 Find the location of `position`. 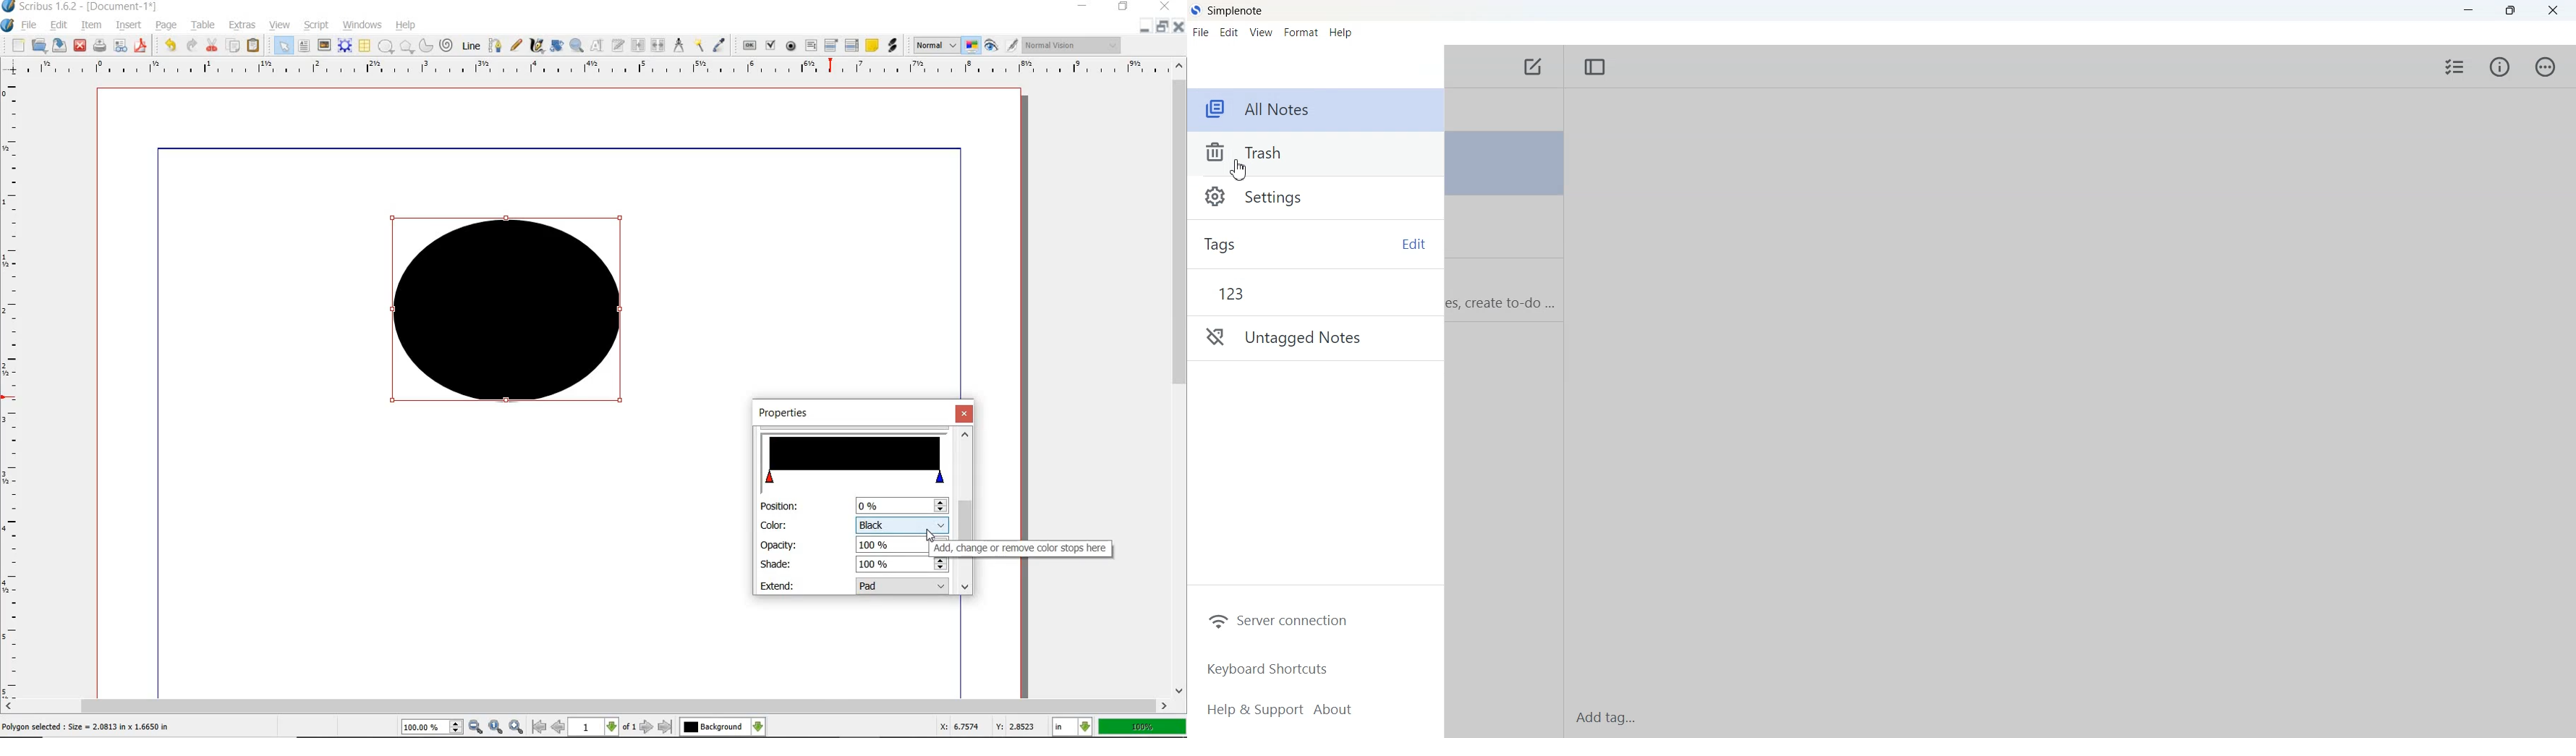

position is located at coordinates (900, 505).